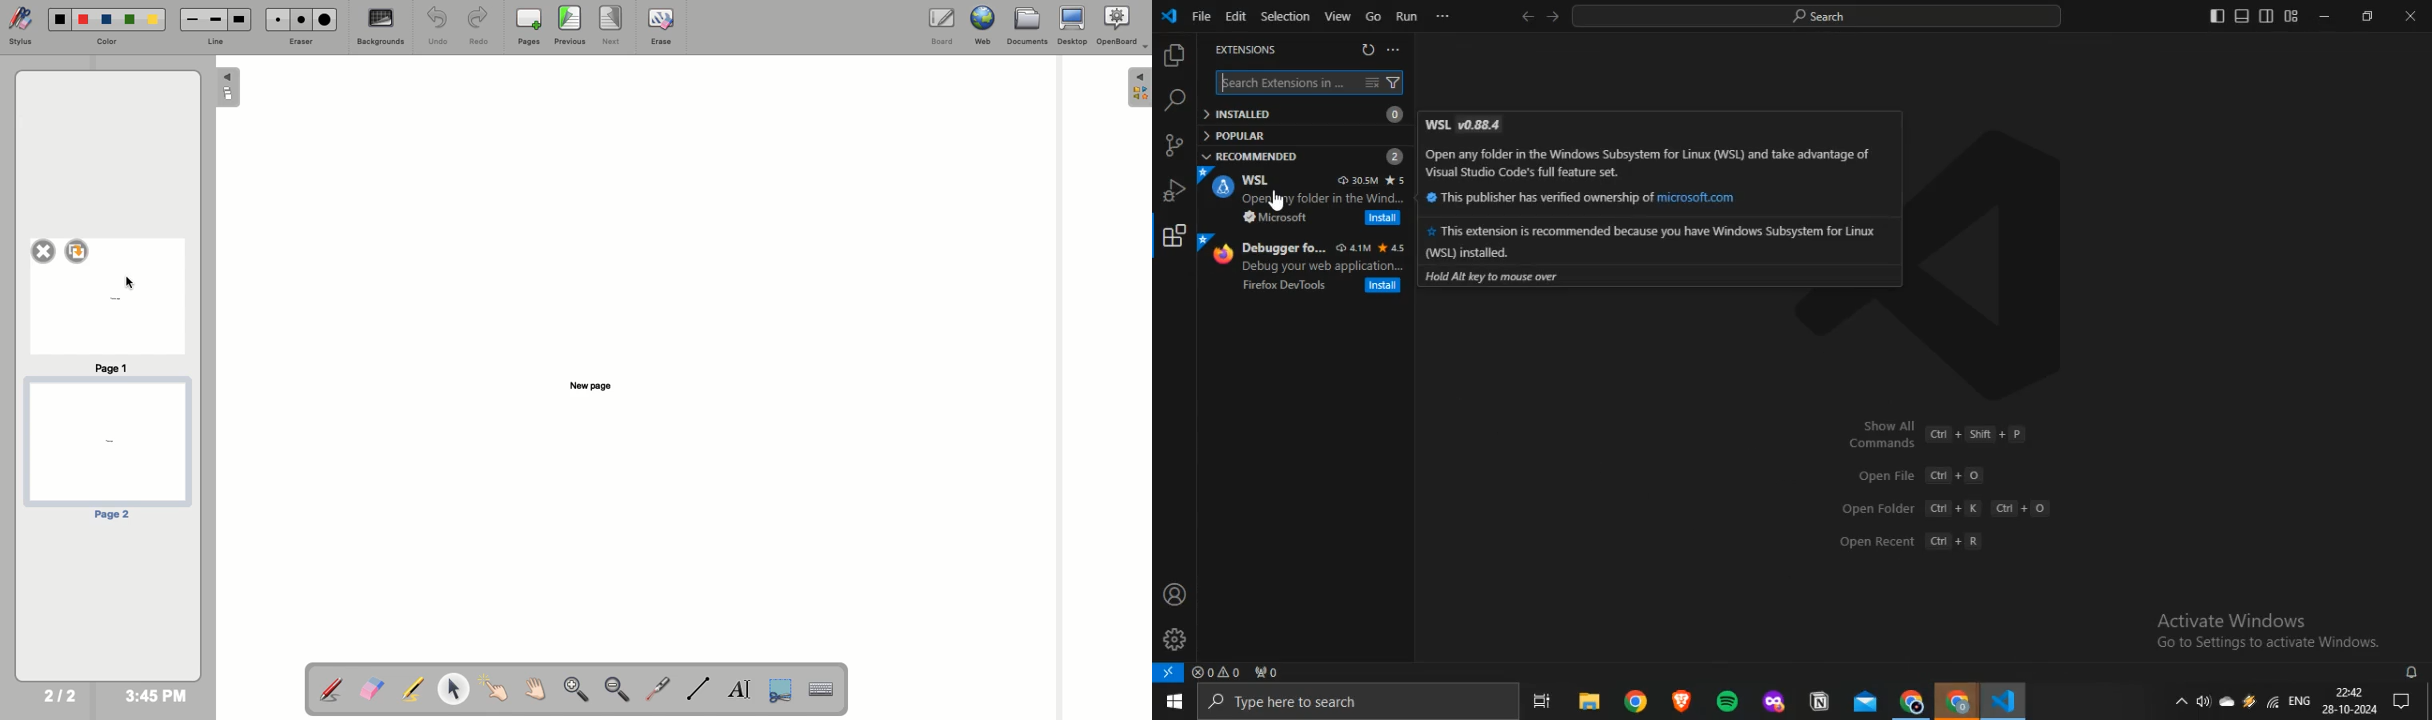 This screenshot has height=728, width=2436. Describe the element at coordinates (2267, 15) in the screenshot. I see `toggle secondary sidebar` at that location.